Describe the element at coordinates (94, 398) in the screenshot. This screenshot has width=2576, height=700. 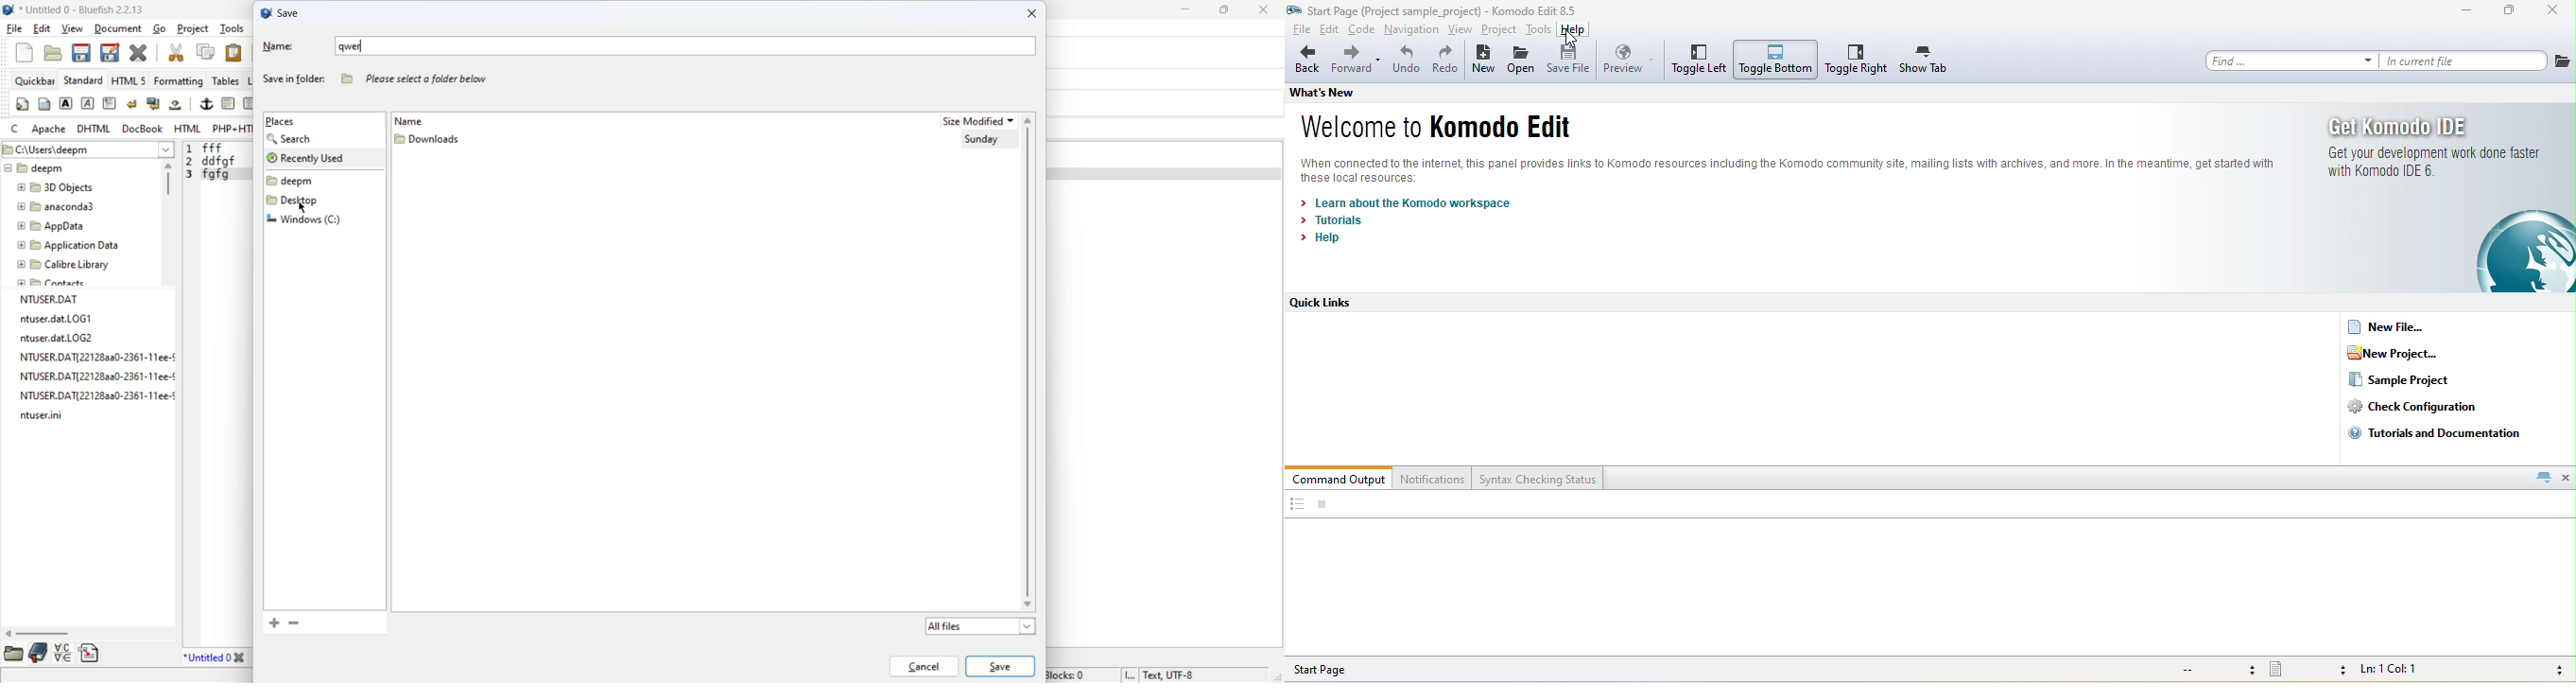
I see `file name` at that location.